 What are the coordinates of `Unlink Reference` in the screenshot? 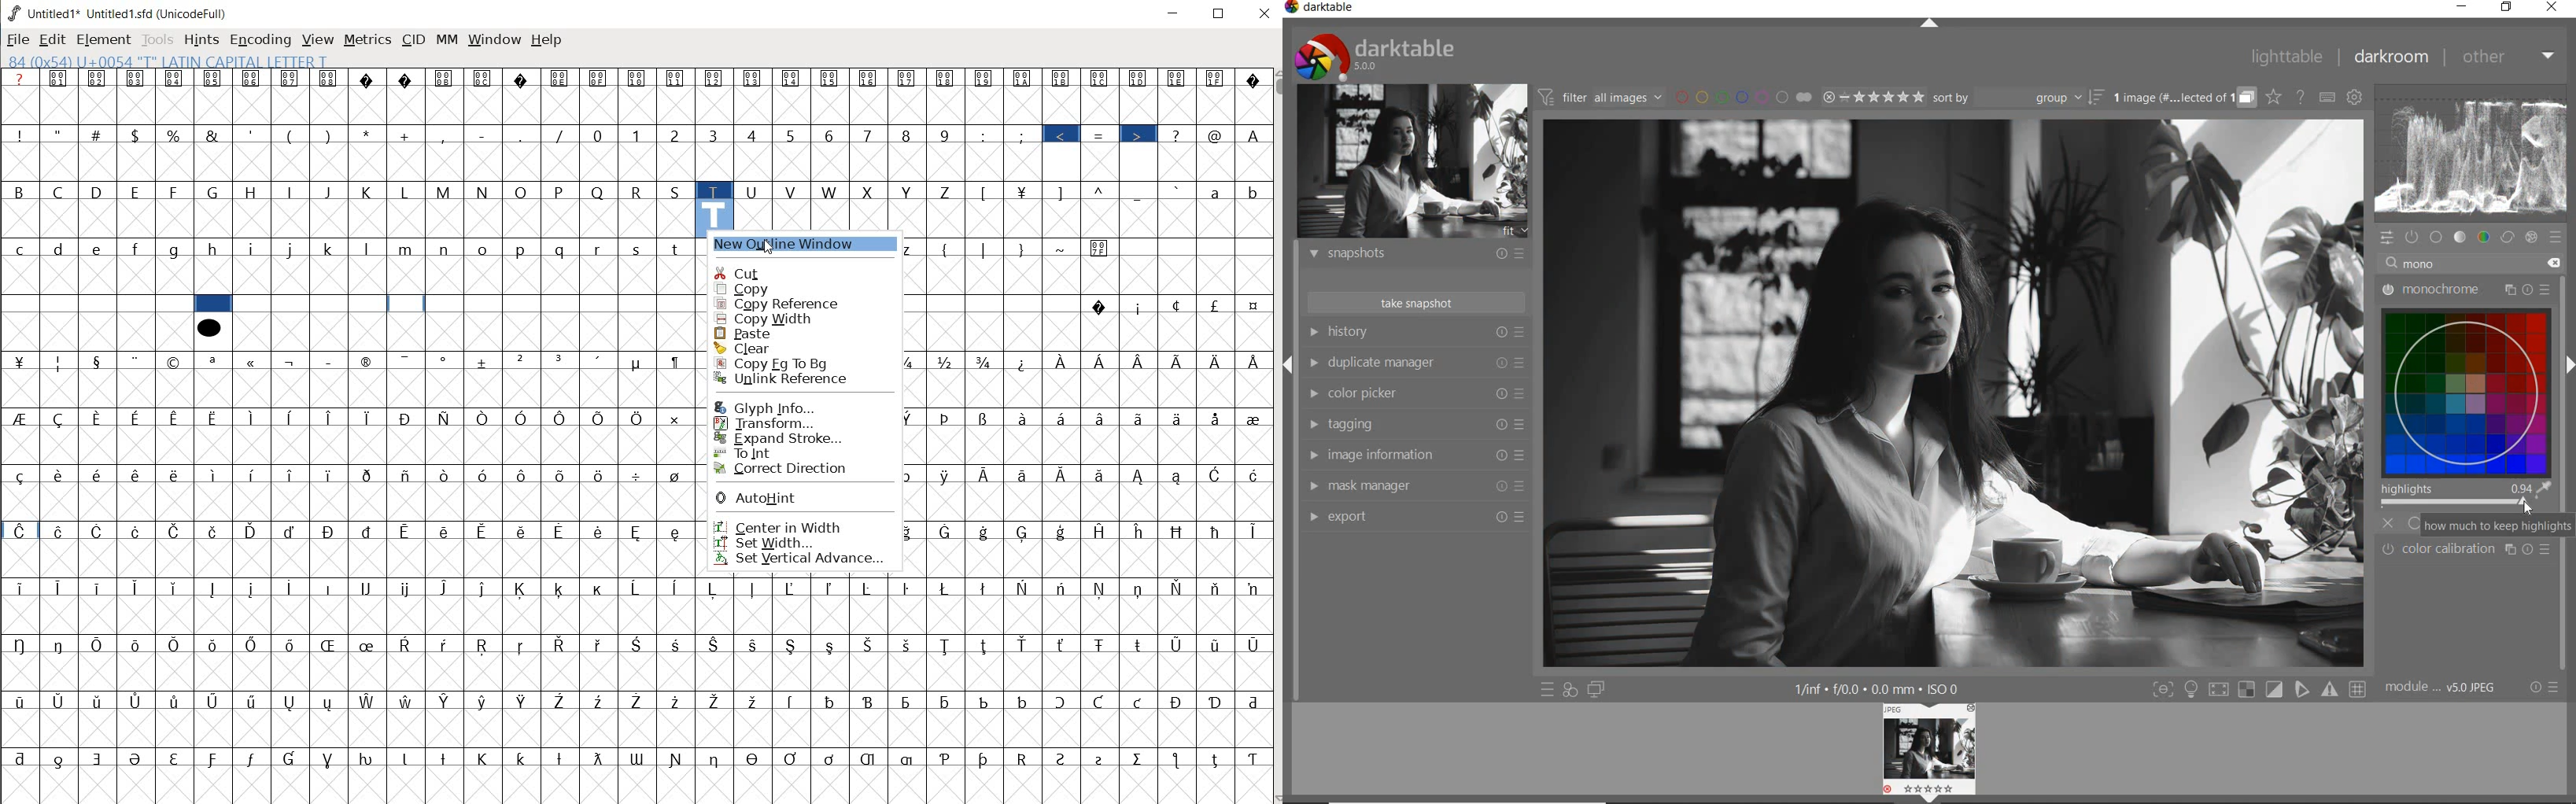 It's located at (788, 378).